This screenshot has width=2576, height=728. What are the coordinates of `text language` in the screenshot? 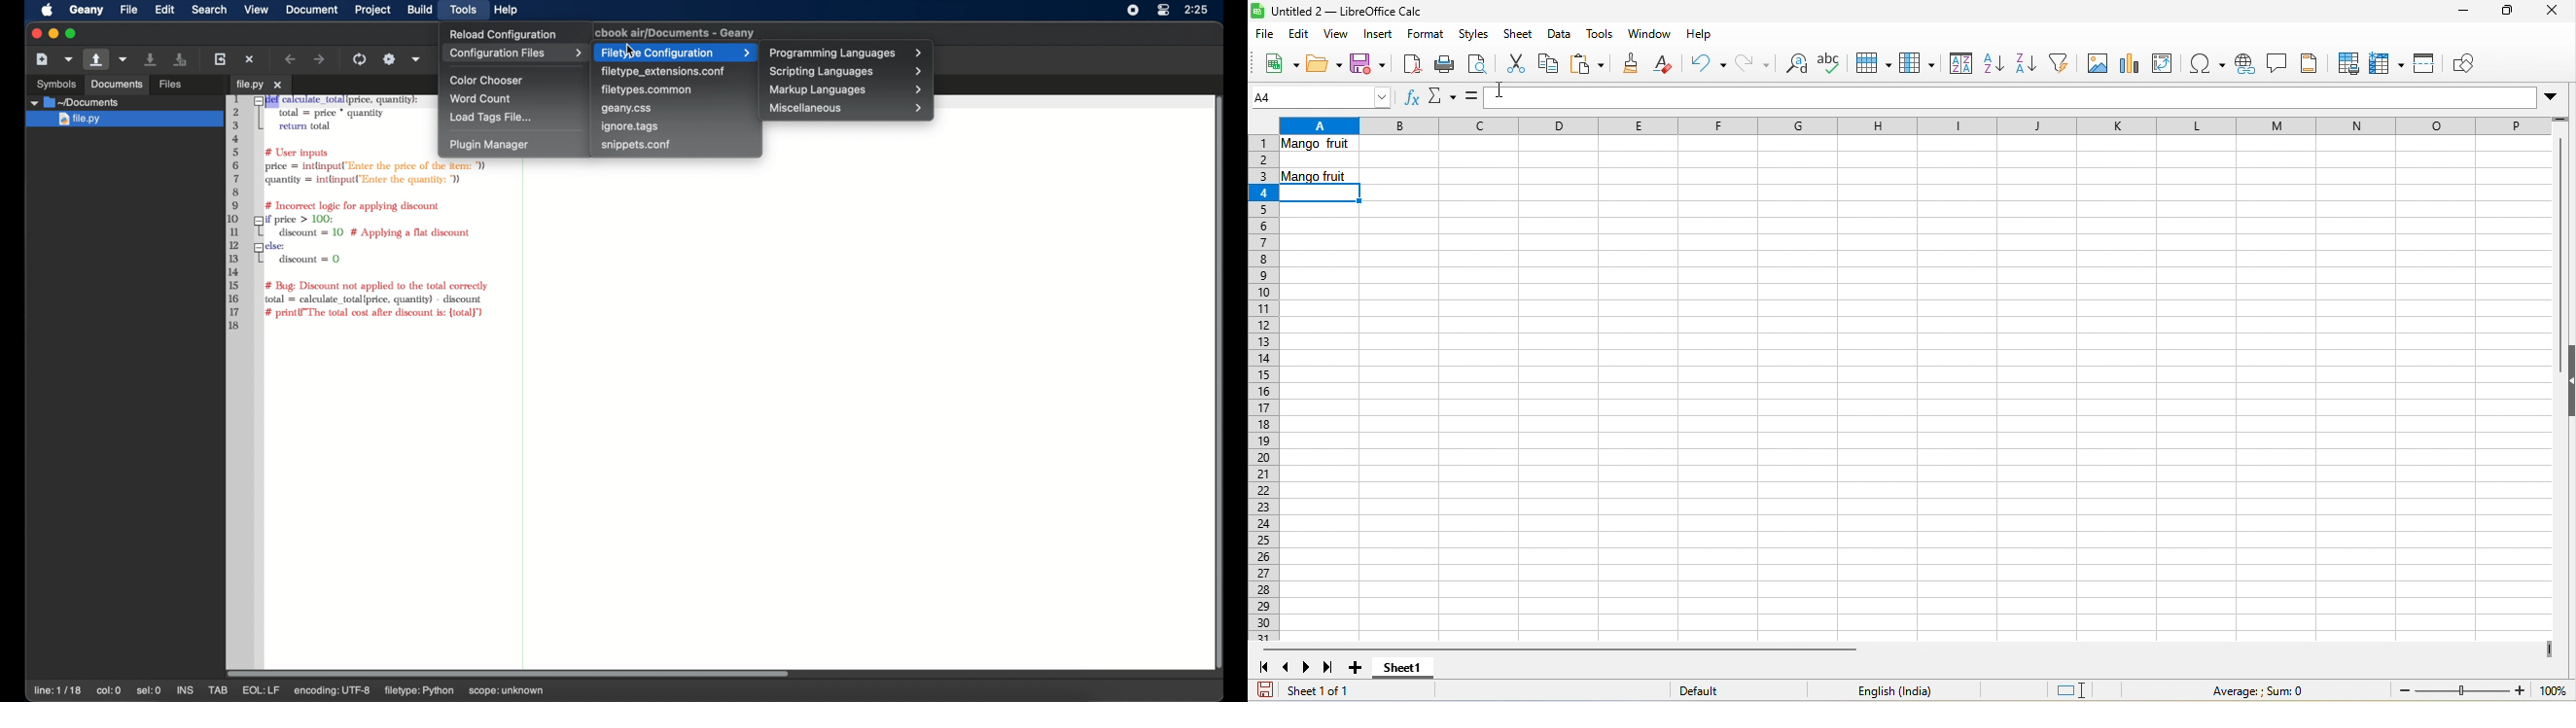 It's located at (1895, 689).